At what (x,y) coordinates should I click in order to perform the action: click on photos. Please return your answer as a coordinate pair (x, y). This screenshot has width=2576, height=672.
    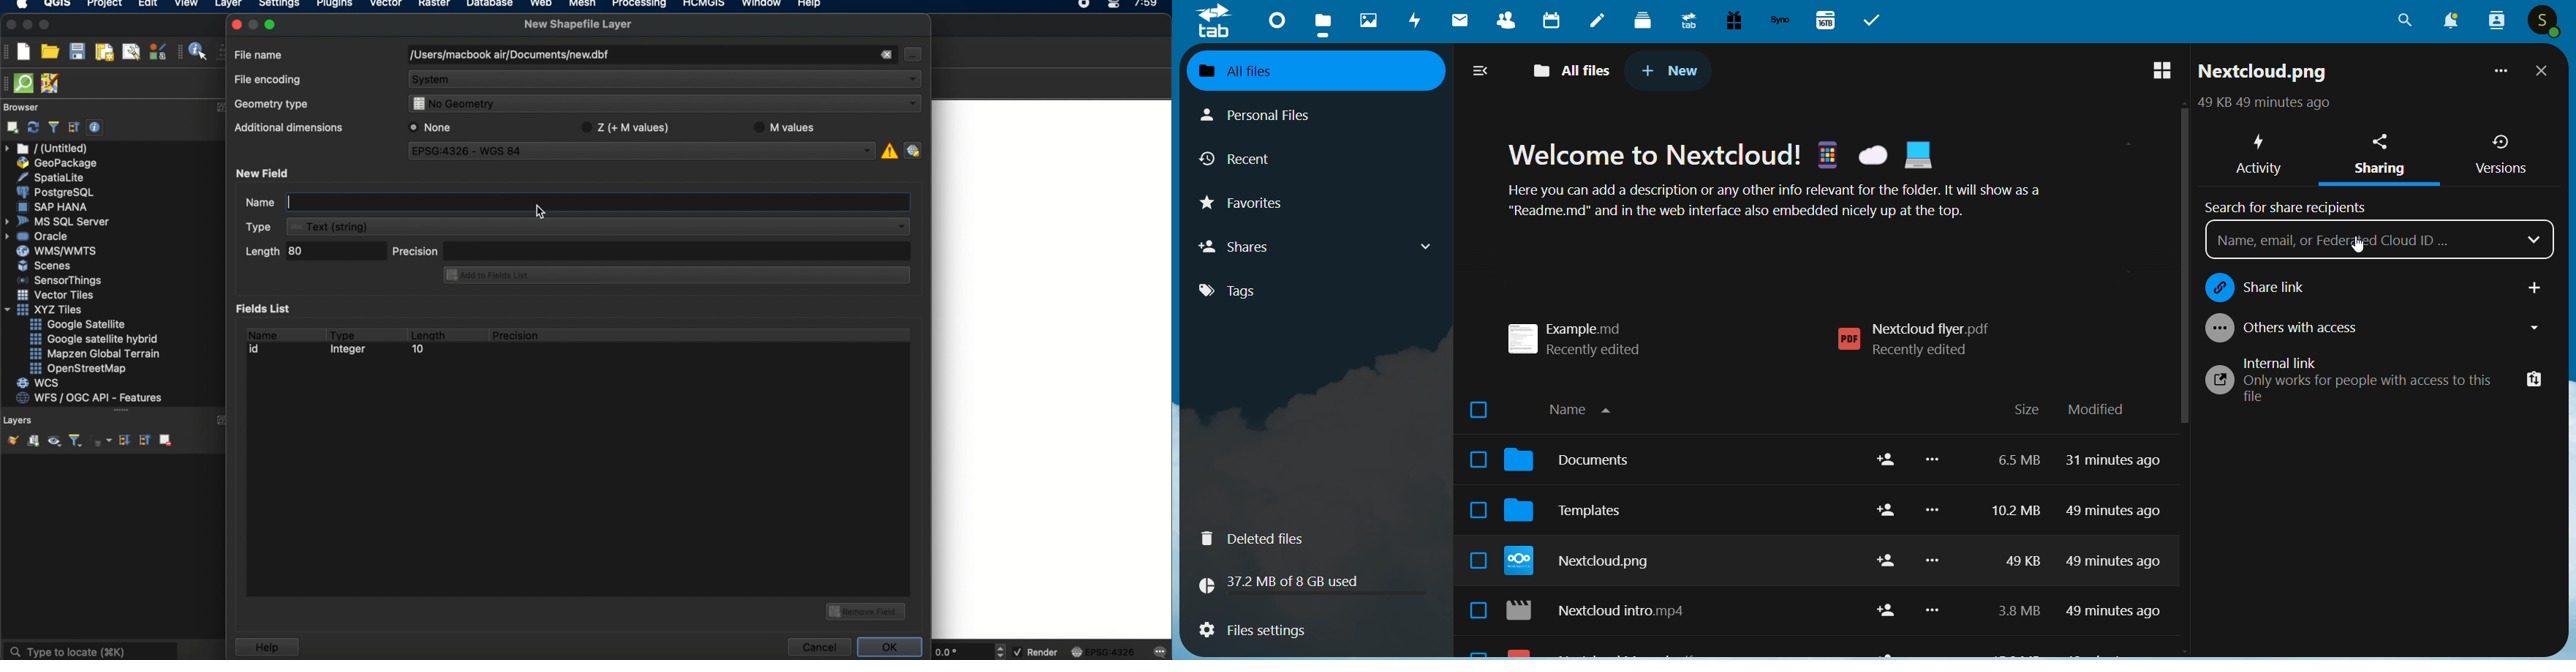
    Looking at the image, I should click on (1368, 20).